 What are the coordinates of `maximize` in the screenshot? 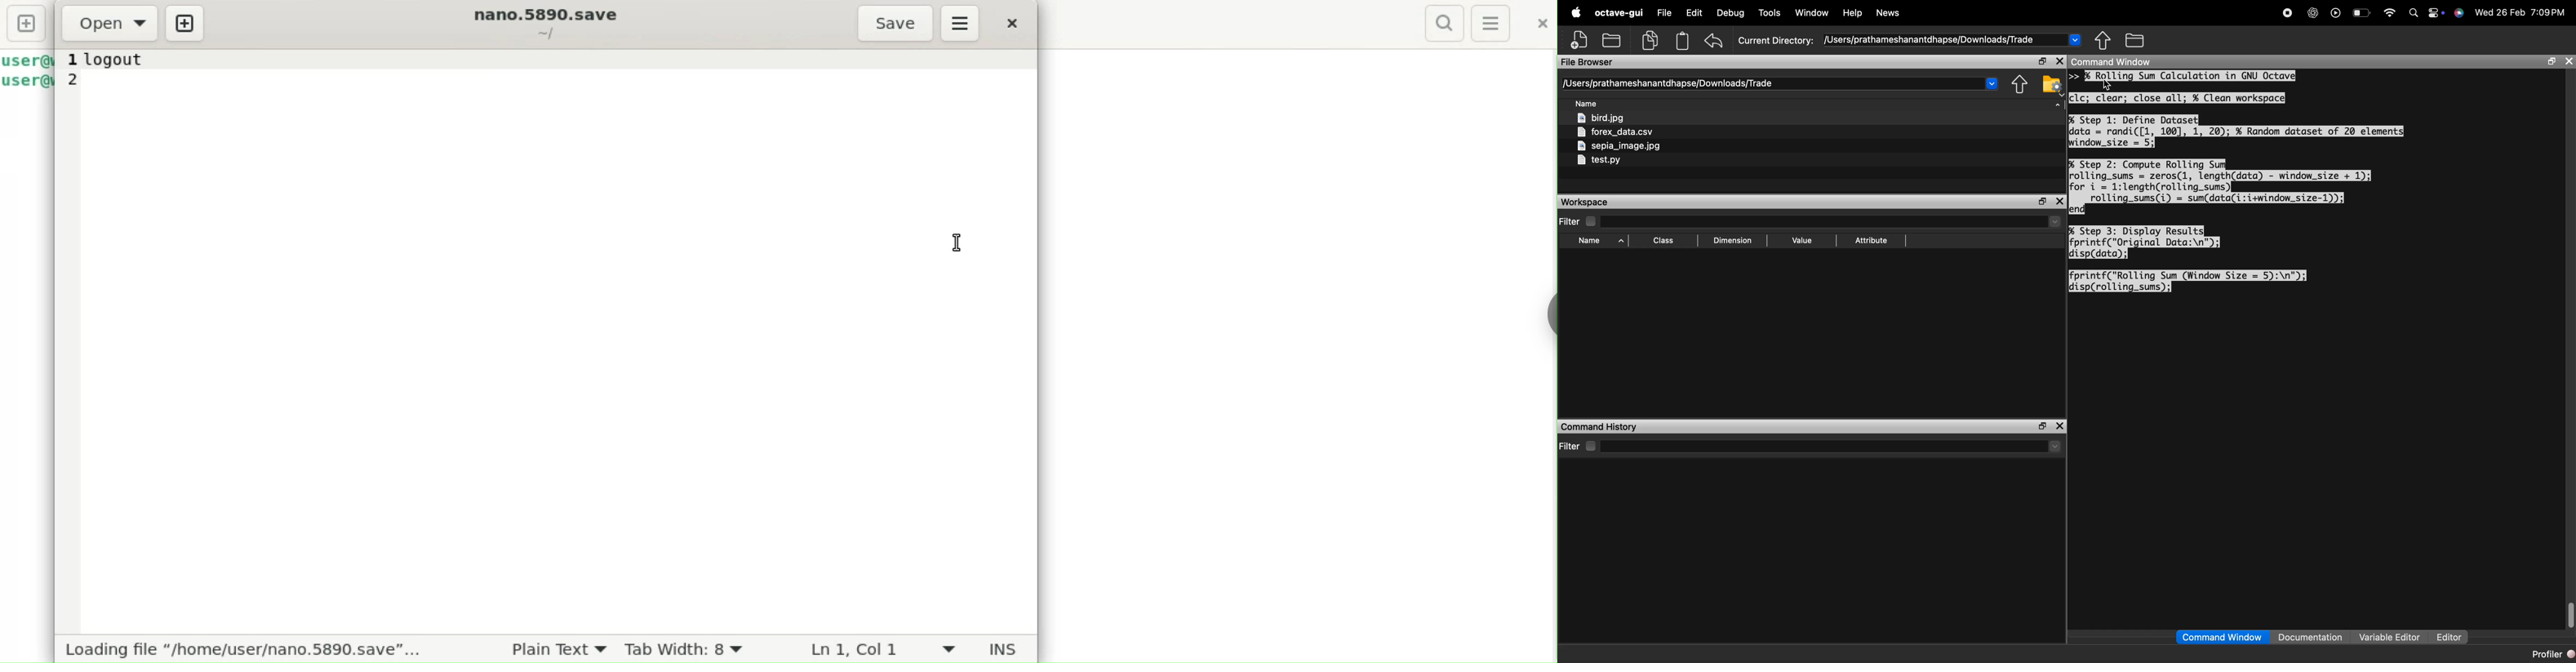 It's located at (2041, 427).